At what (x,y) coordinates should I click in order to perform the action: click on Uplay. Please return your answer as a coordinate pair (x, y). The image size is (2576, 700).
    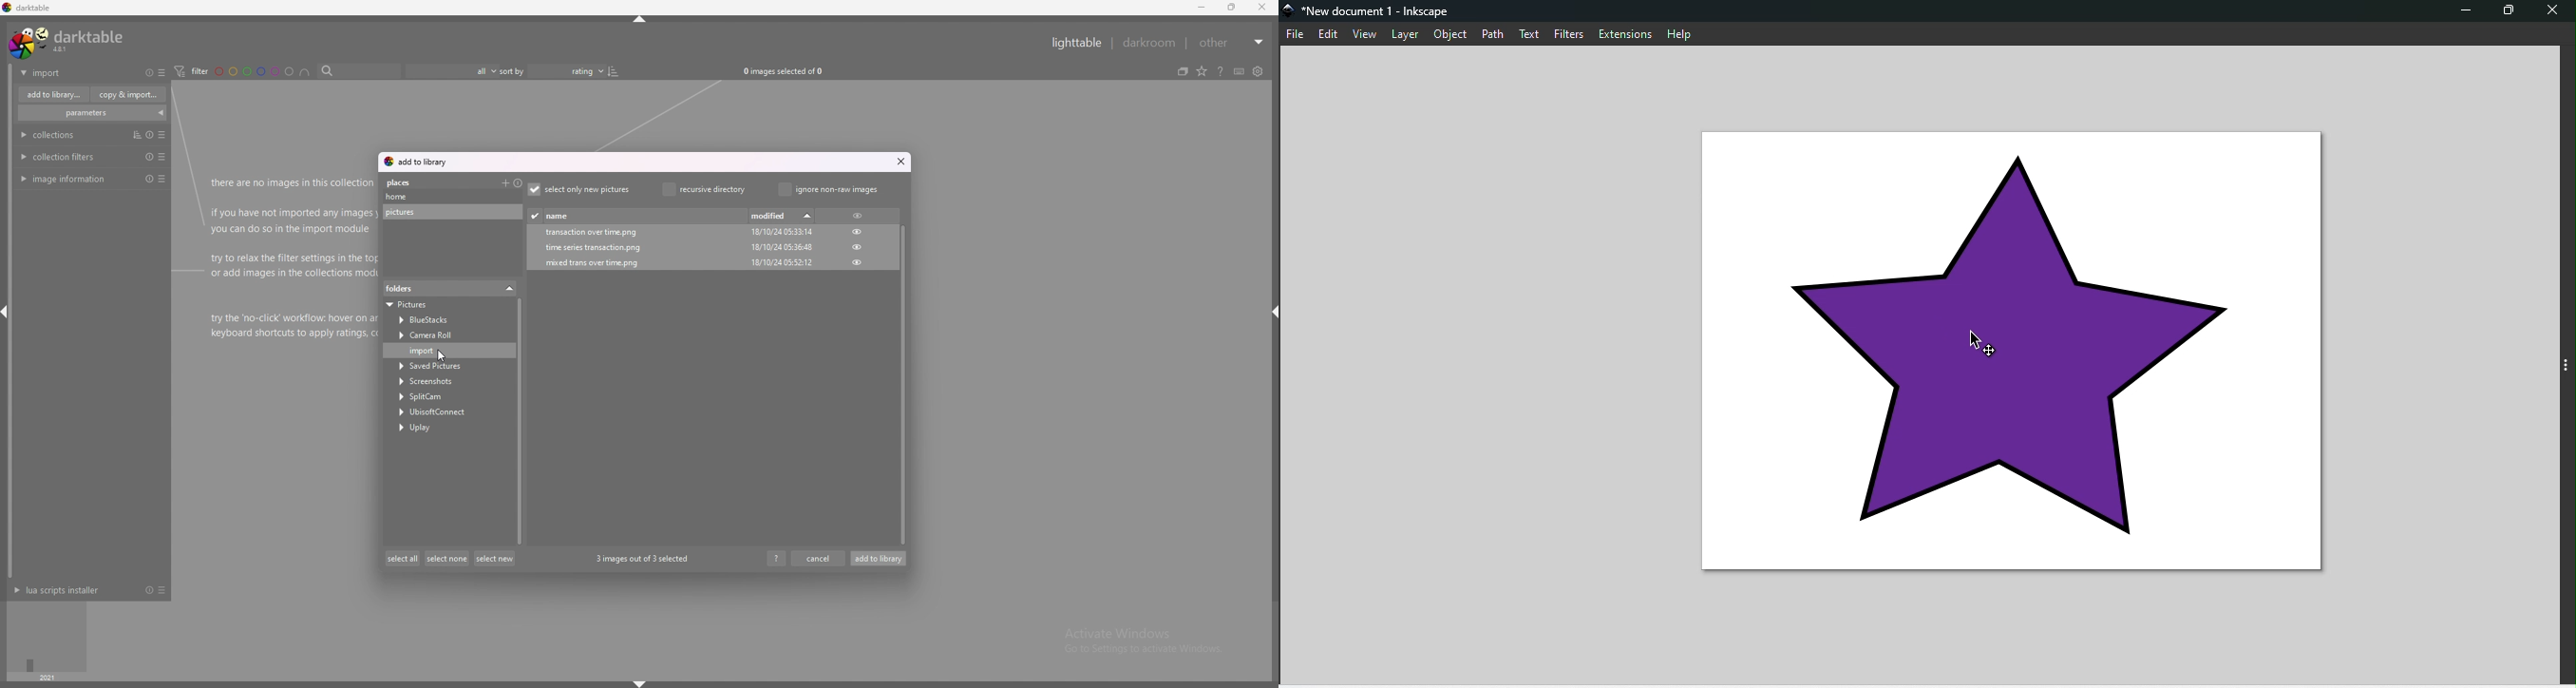
    Looking at the image, I should click on (444, 427).